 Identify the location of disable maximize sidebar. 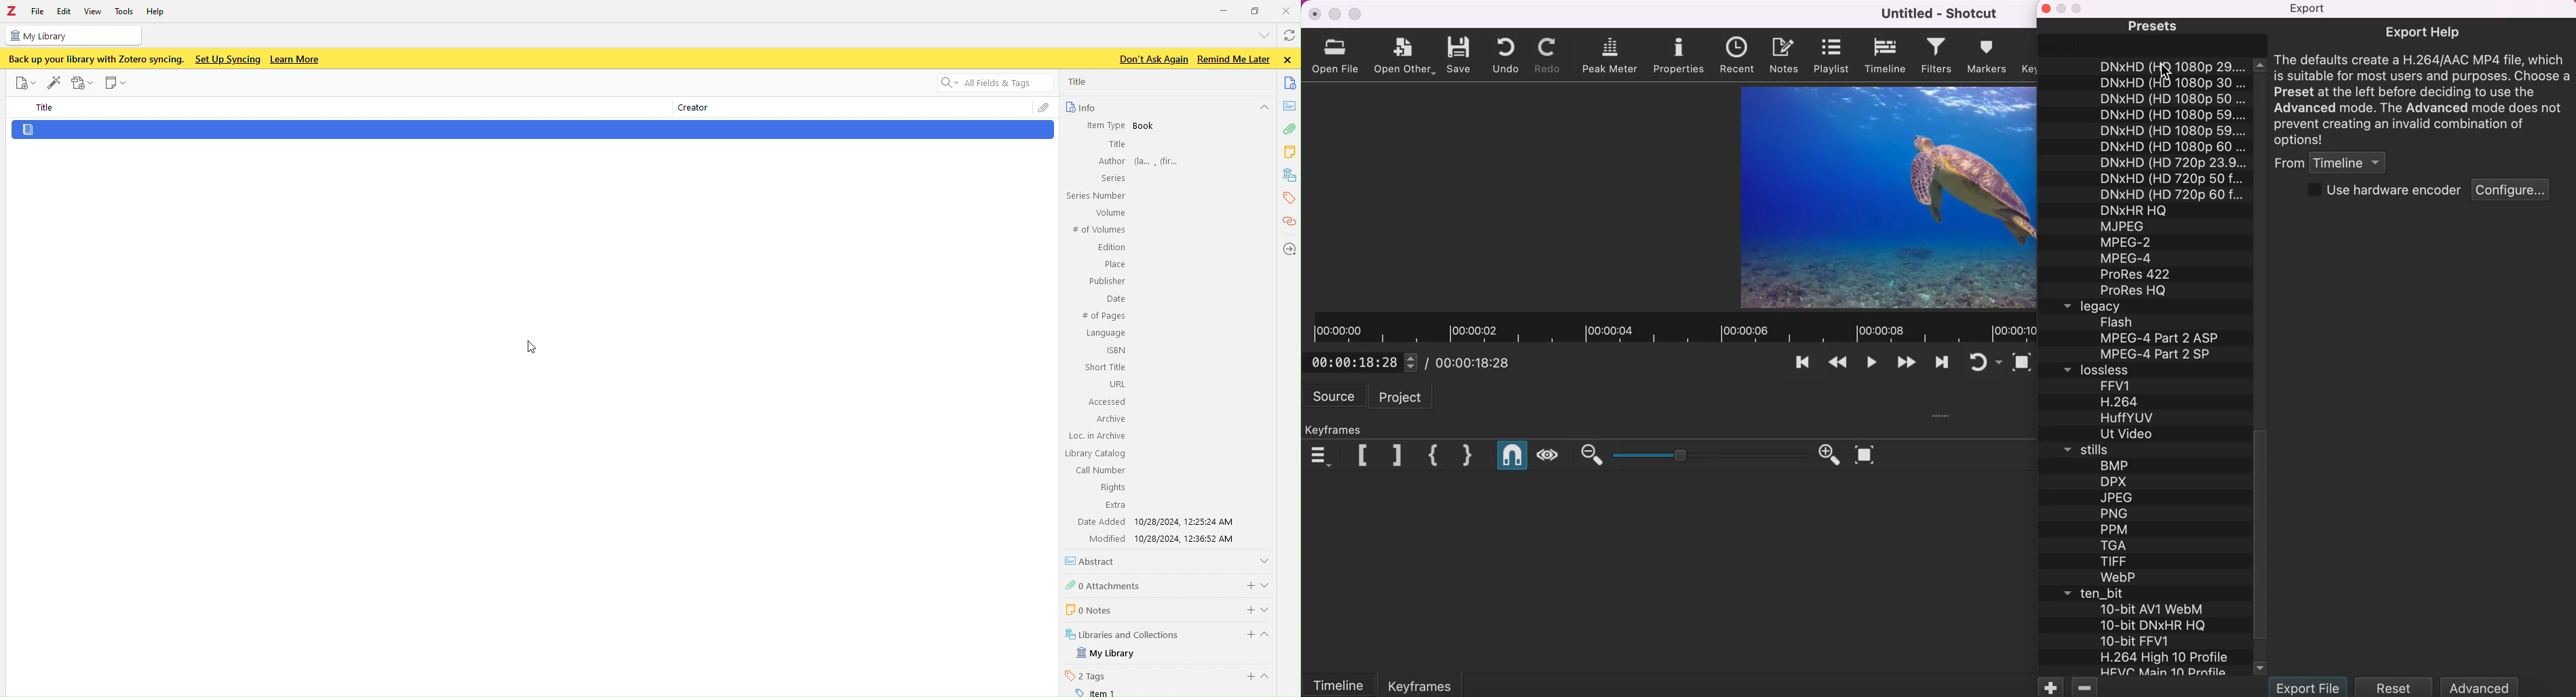
(2080, 9).